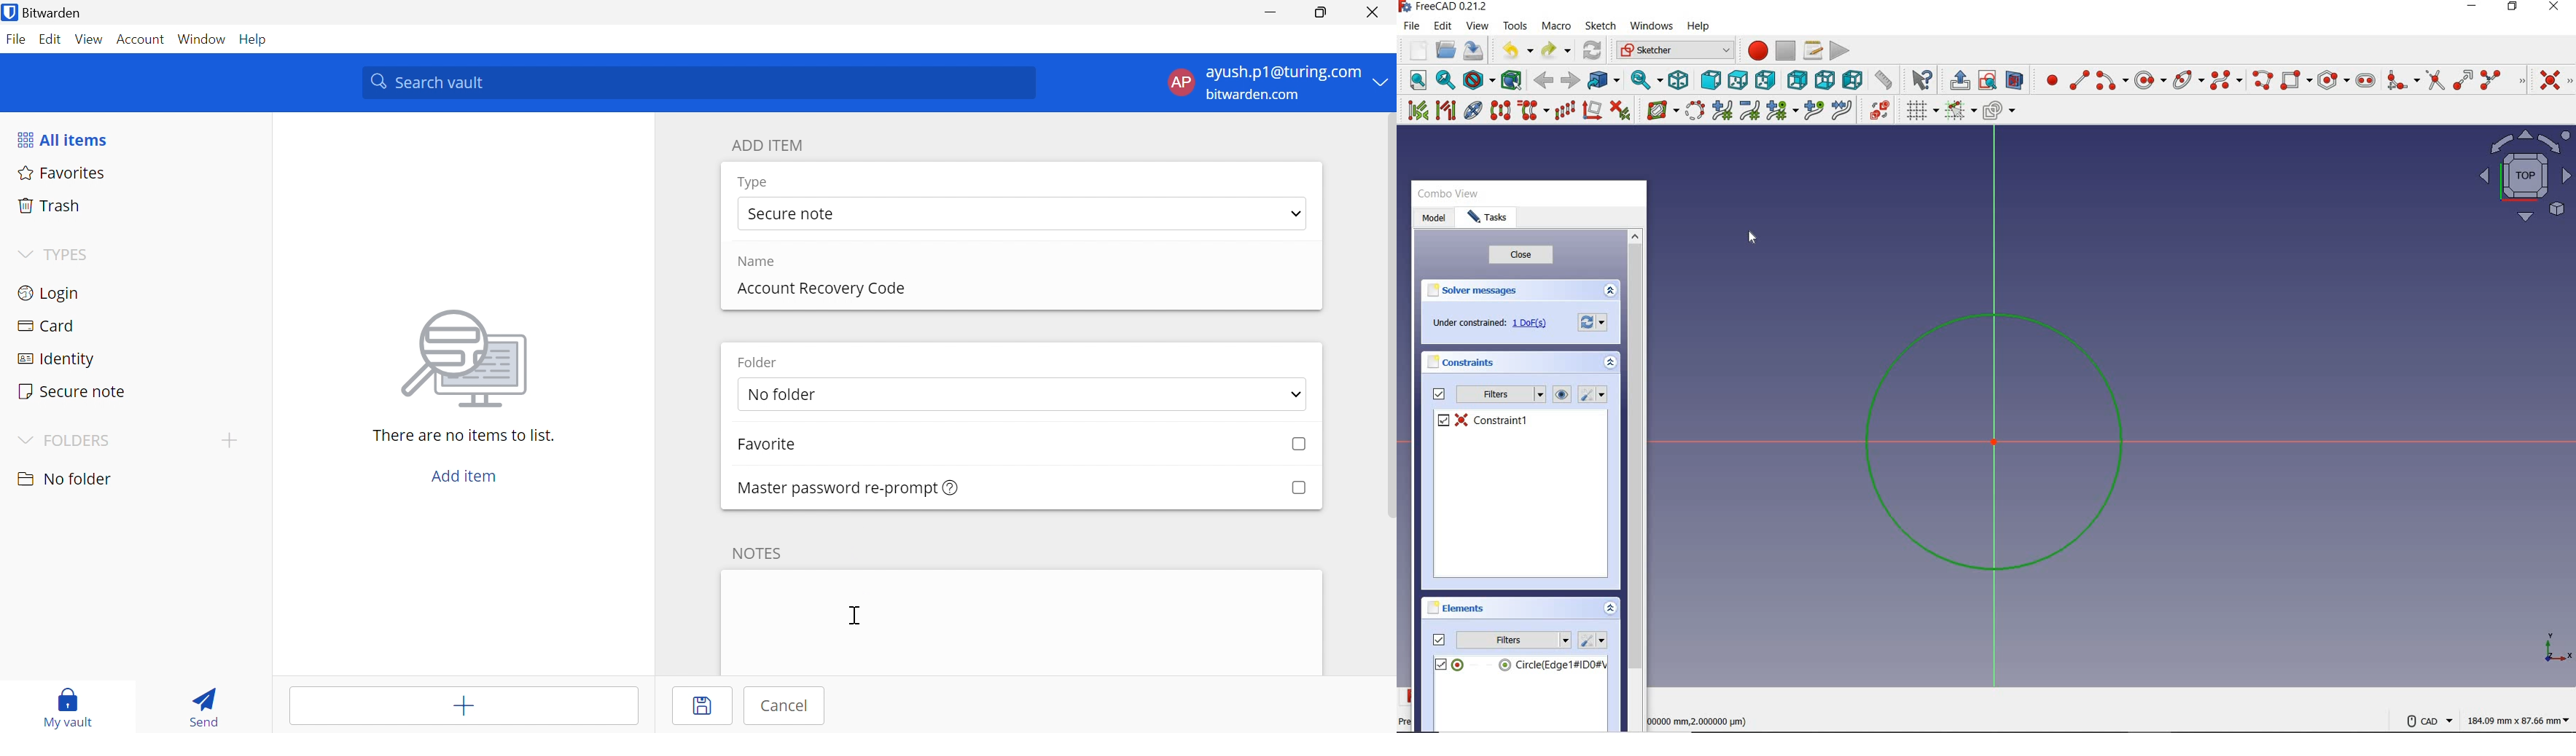 This screenshot has width=2576, height=756. I want to click on create slot, so click(2367, 80).